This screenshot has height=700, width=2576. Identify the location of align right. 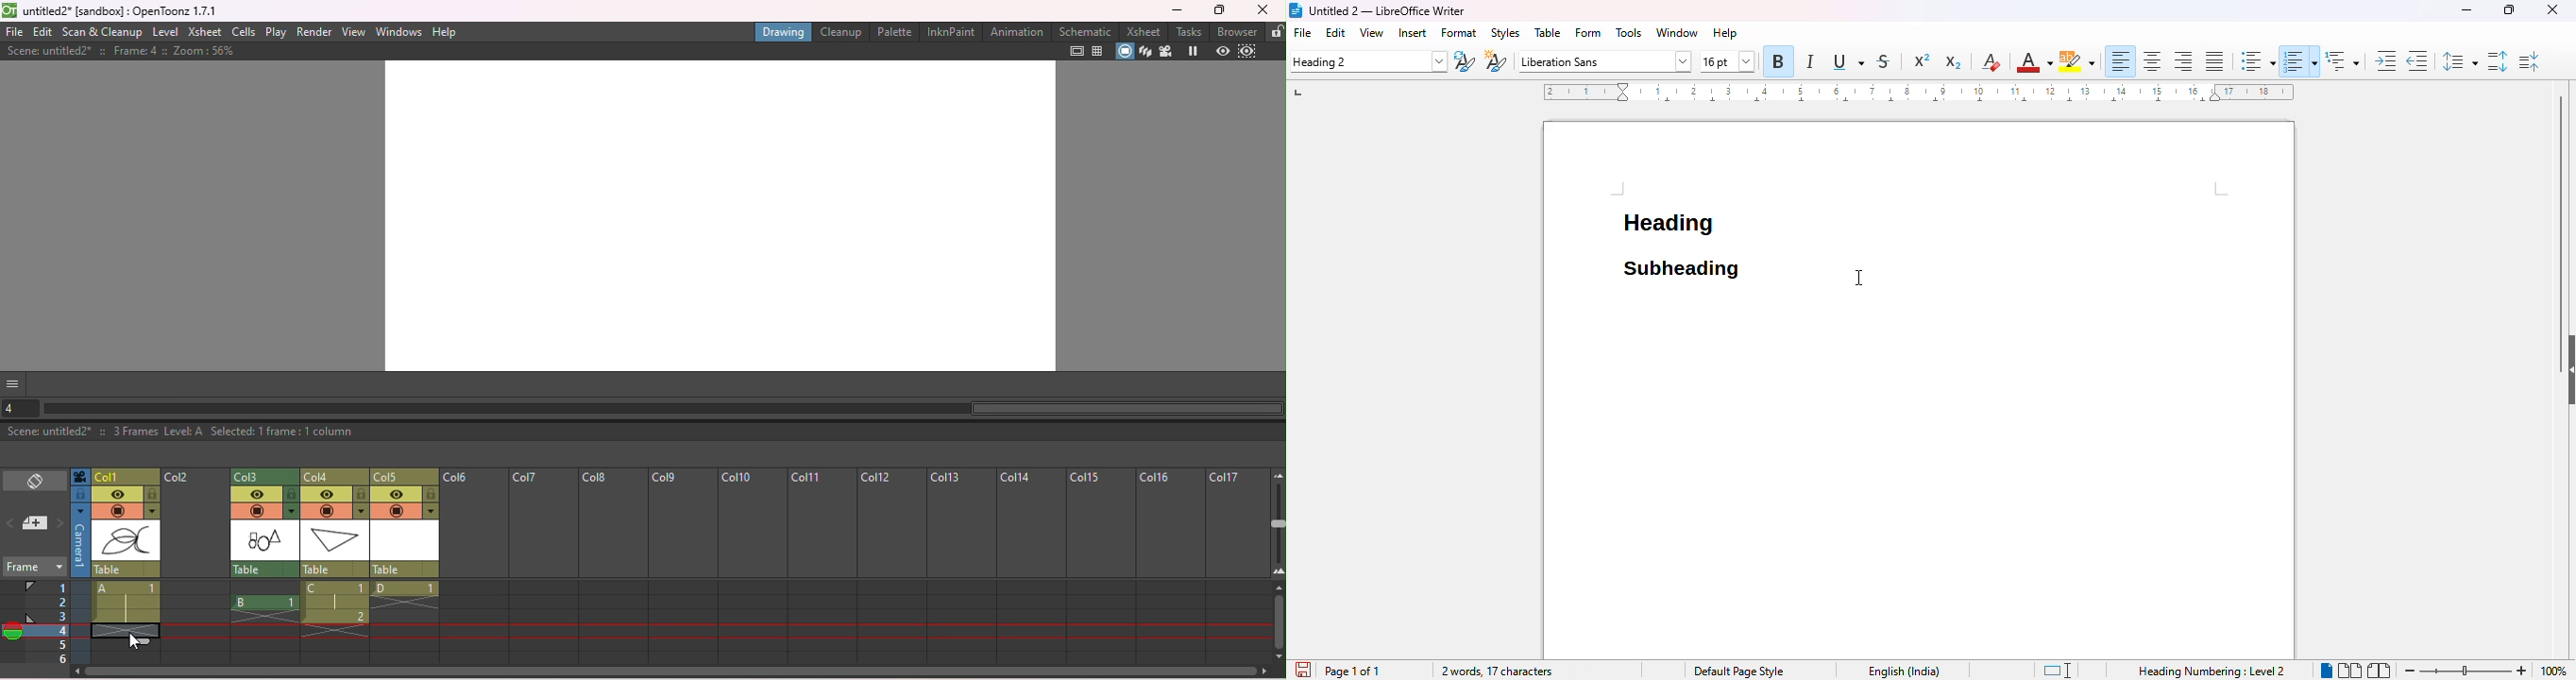
(2182, 62).